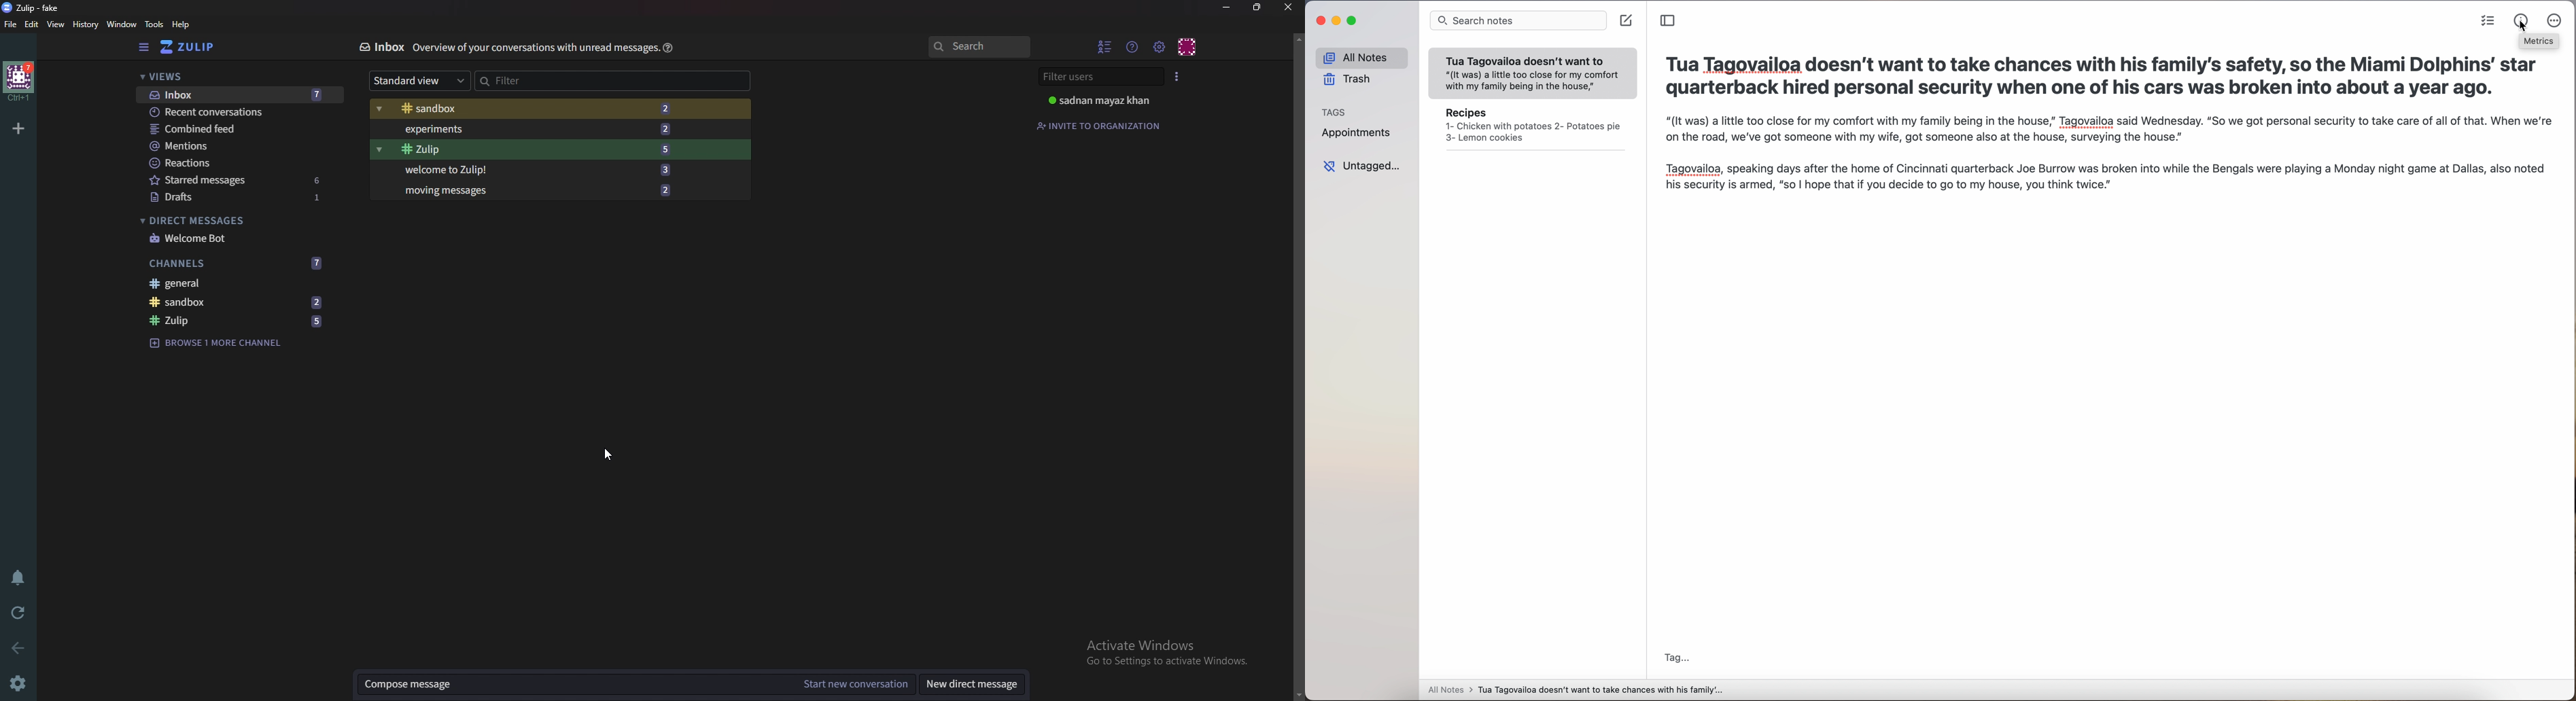 The image size is (2576, 728). Describe the element at coordinates (230, 285) in the screenshot. I see `General` at that location.